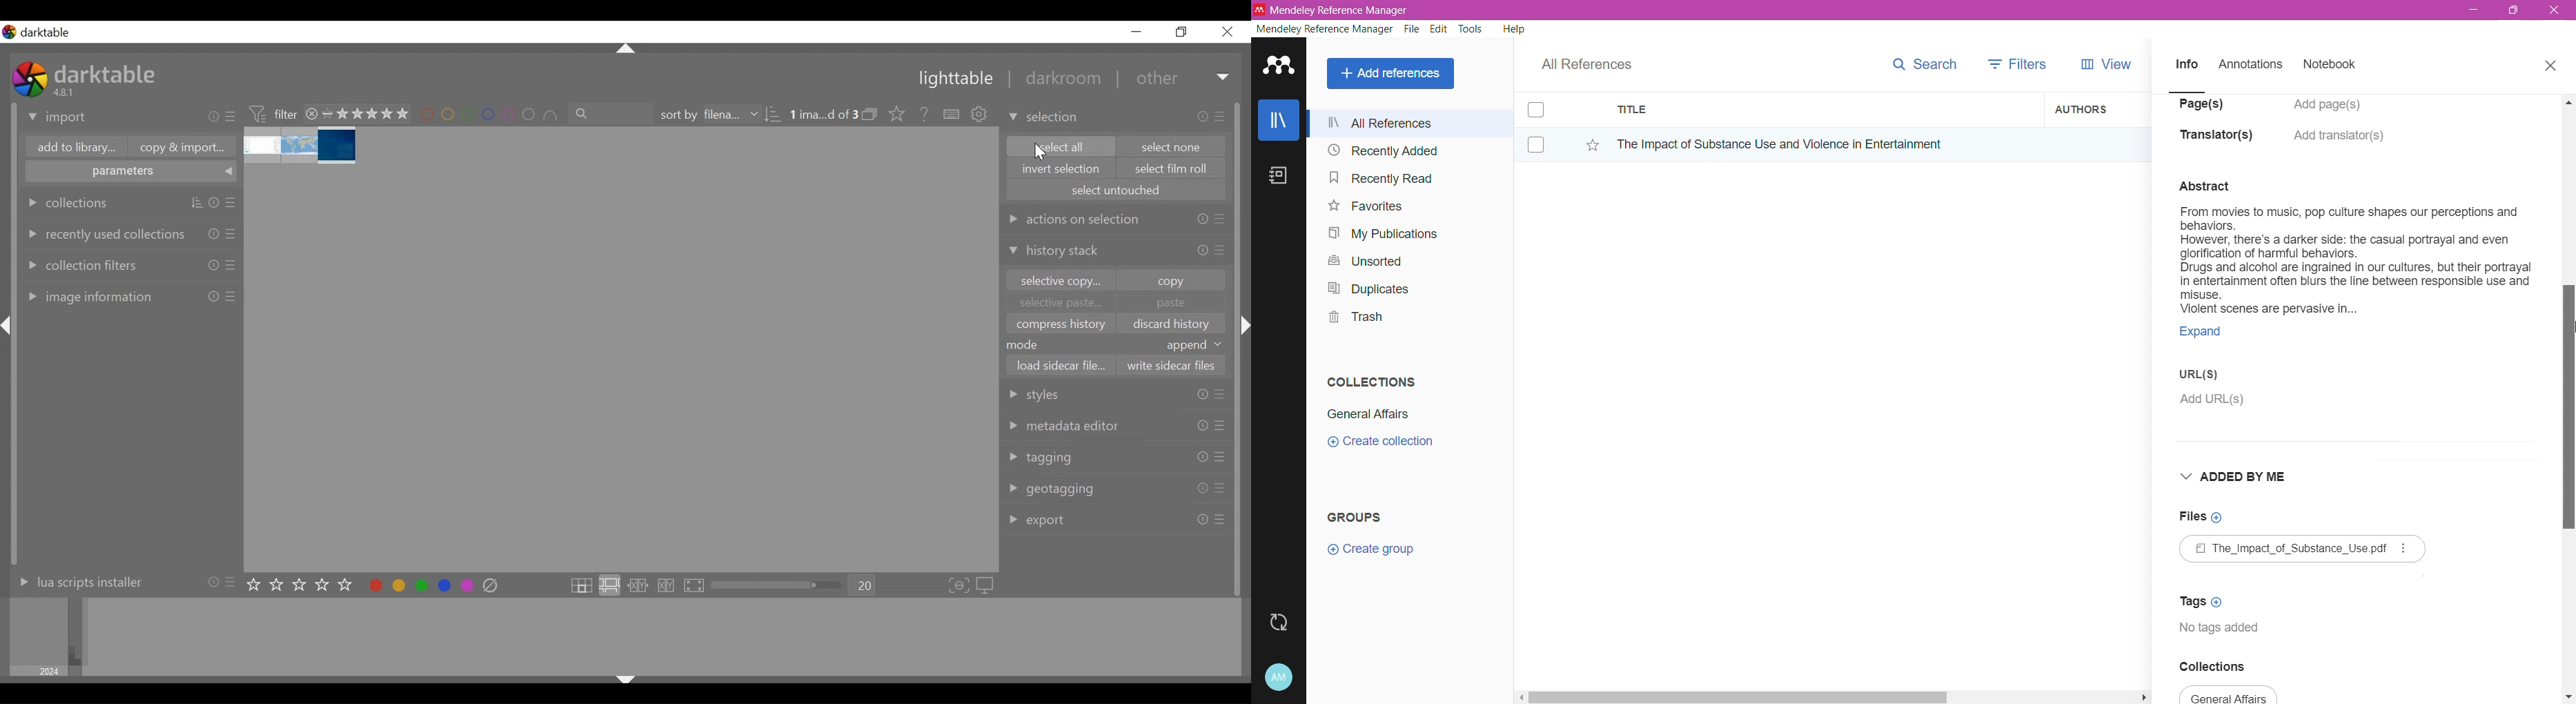 This screenshot has height=728, width=2576. I want to click on 20, so click(863, 586).